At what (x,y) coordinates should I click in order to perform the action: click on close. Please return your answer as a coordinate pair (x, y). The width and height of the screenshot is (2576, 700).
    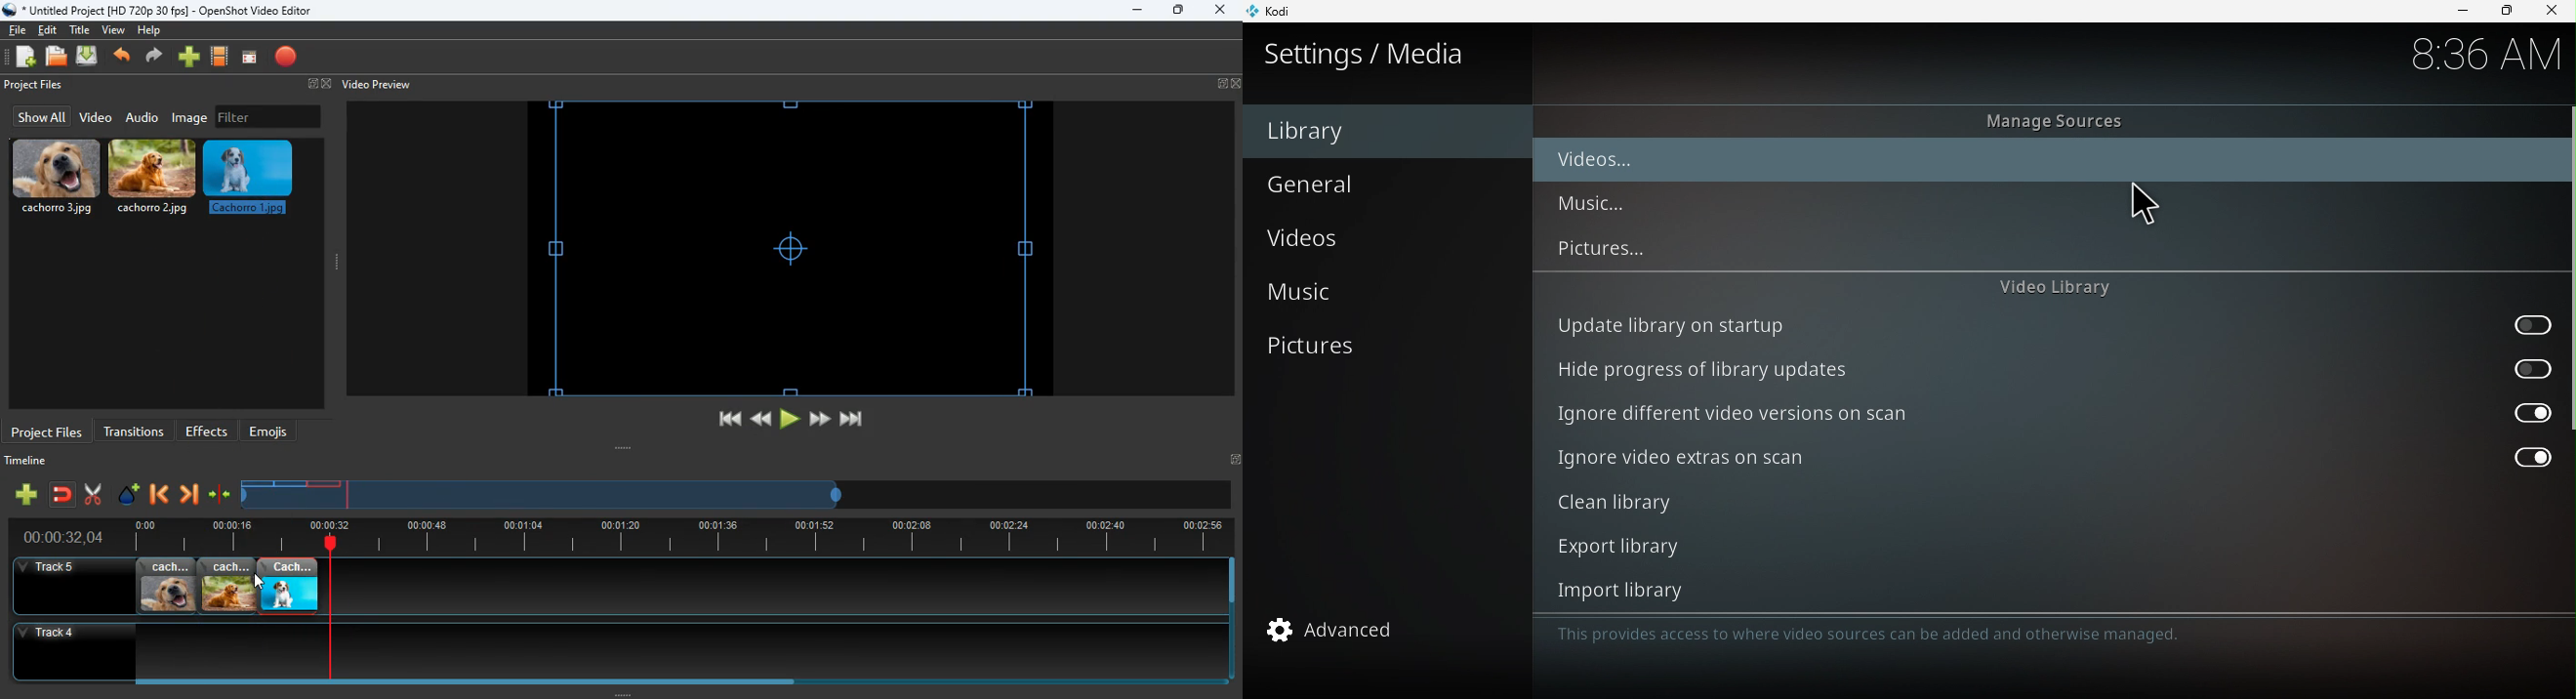
    Looking at the image, I should click on (2555, 11).